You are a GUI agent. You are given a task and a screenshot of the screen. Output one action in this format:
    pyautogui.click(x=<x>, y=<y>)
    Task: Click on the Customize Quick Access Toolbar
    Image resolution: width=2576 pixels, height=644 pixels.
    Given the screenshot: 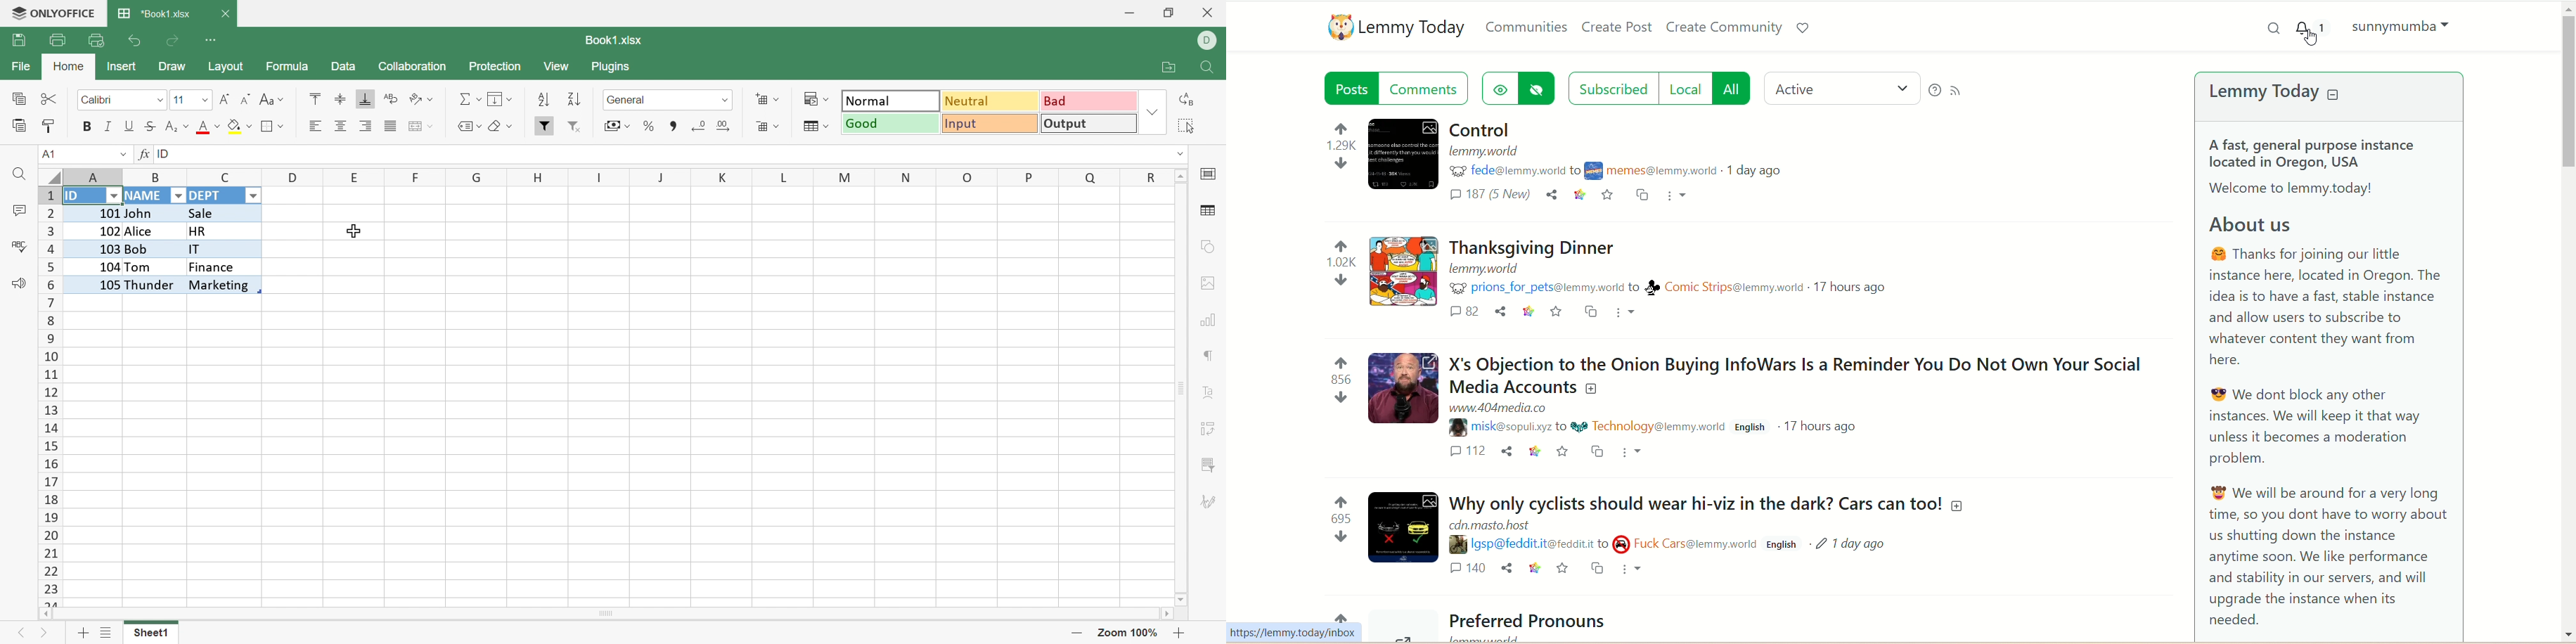 What is the action you would take?
    pyautogui.click(x=213, y=40)
    